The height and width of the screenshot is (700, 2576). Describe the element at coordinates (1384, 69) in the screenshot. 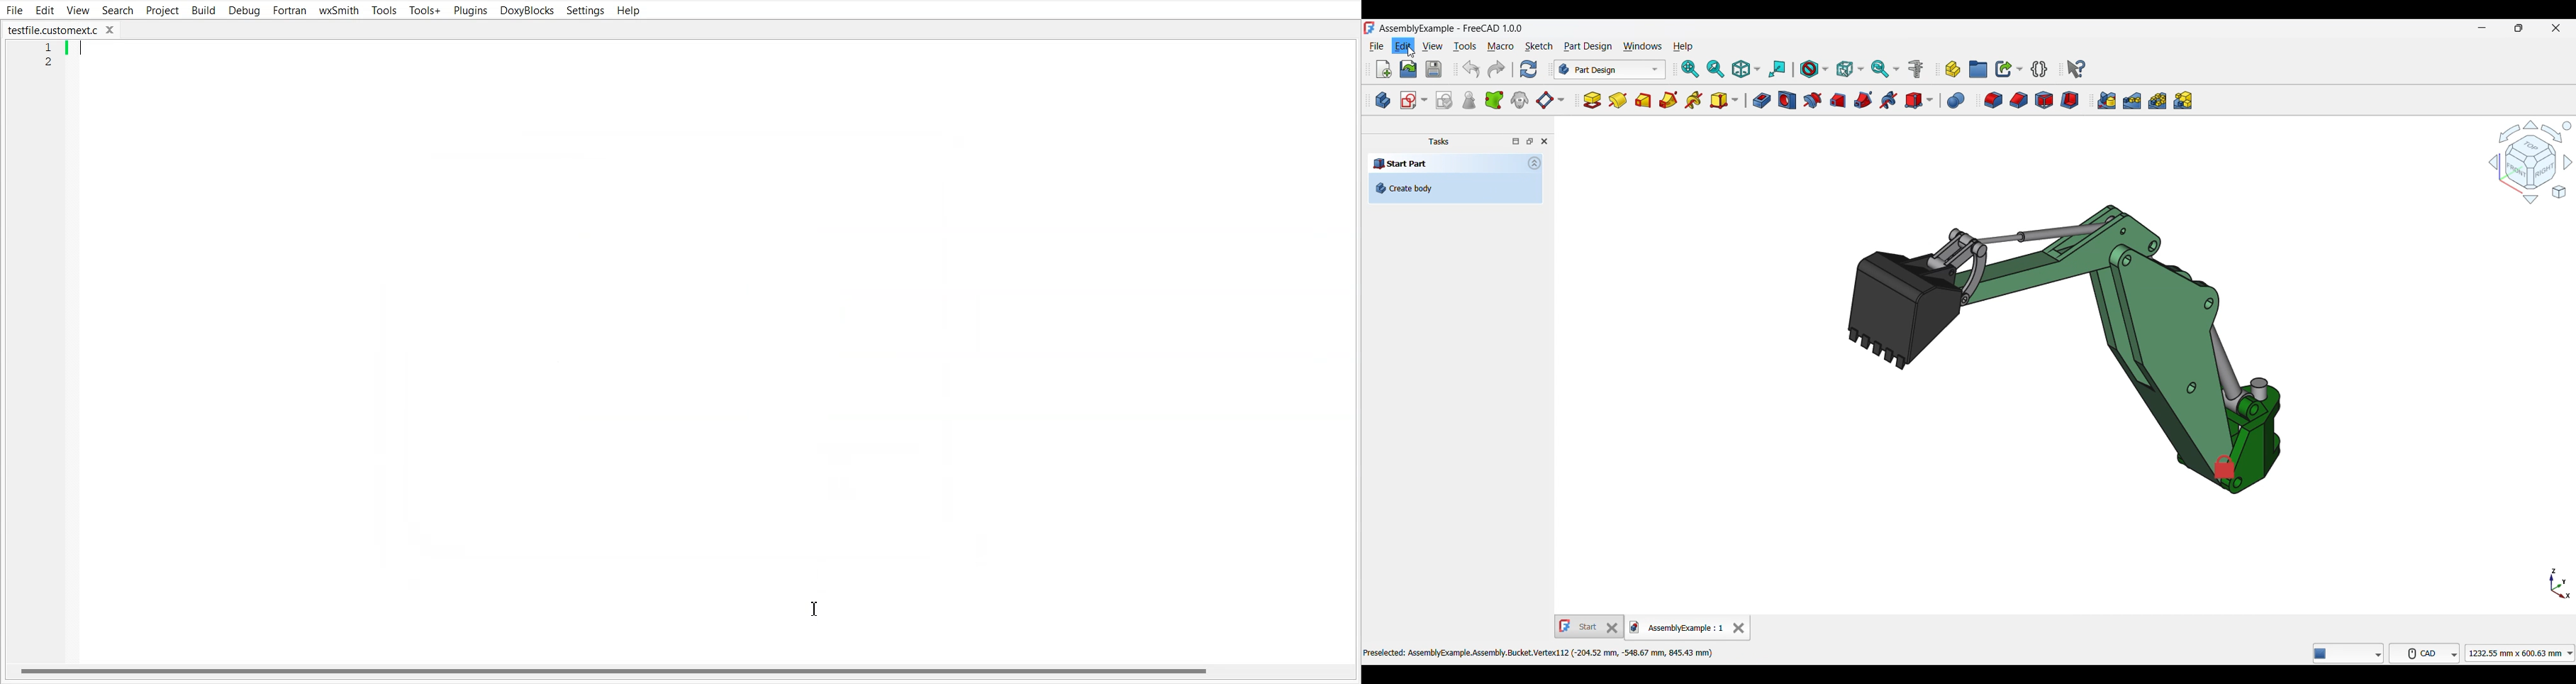

I see `New` at that location.